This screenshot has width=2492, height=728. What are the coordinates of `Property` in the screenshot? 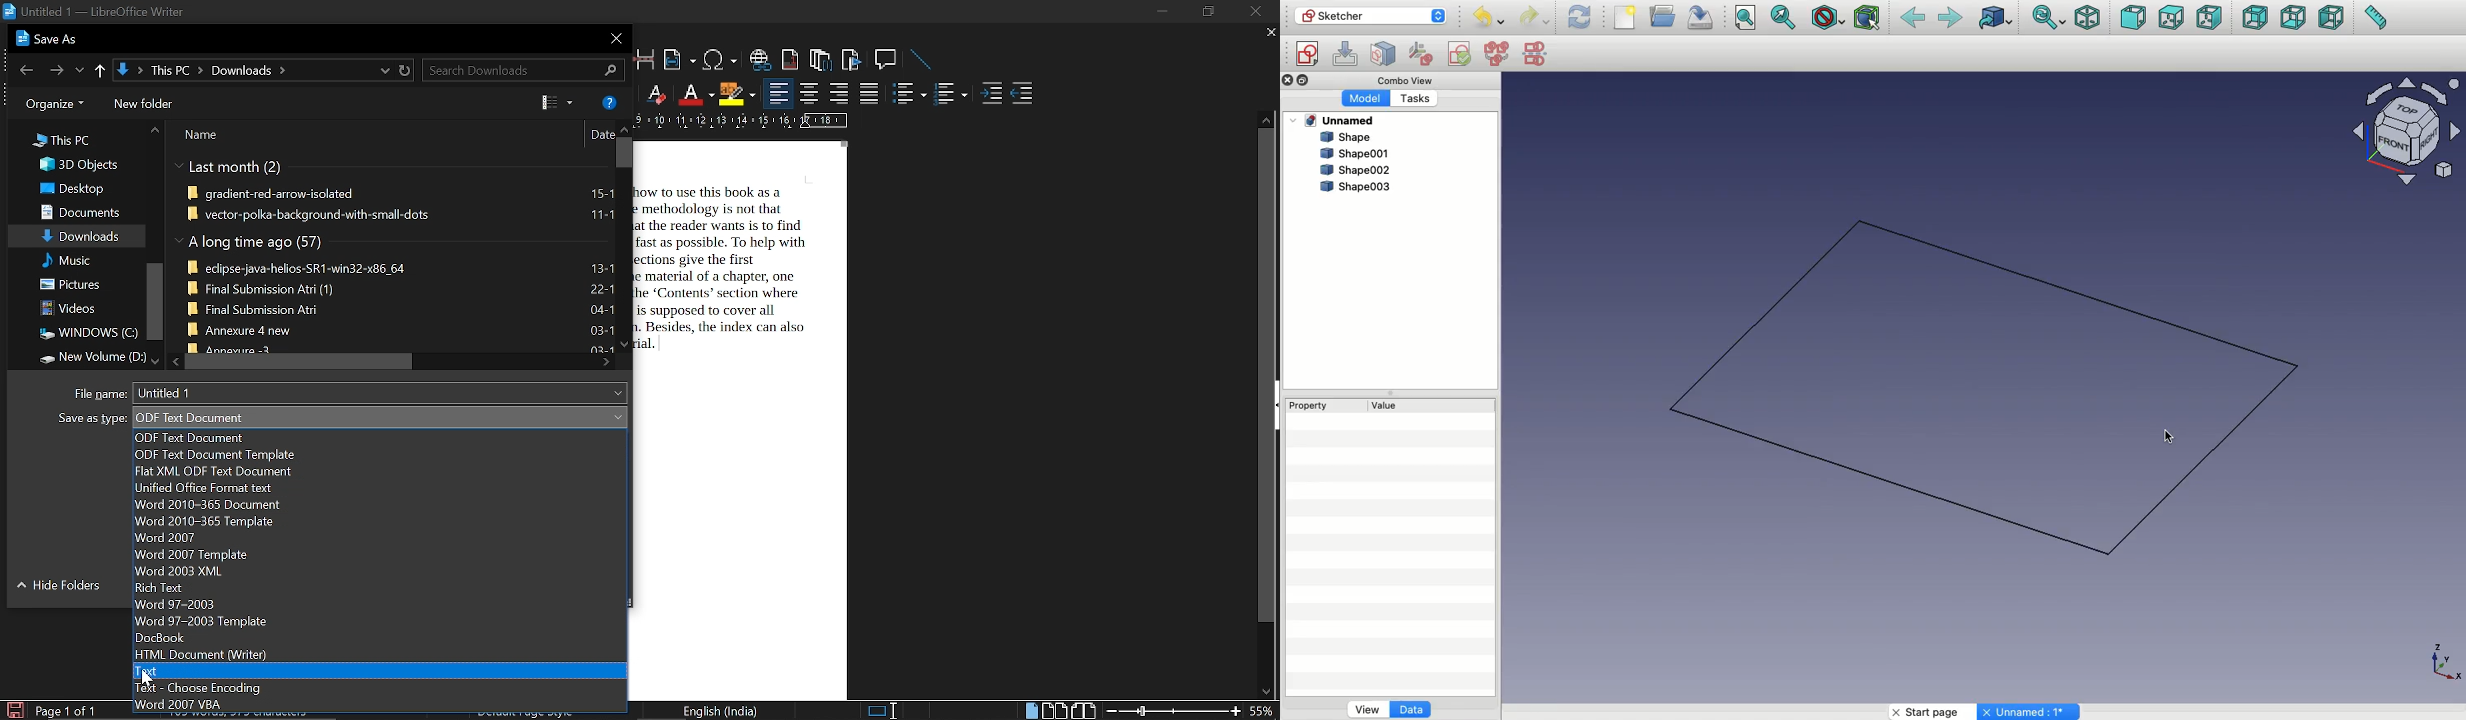 It's located at (1312, 407).